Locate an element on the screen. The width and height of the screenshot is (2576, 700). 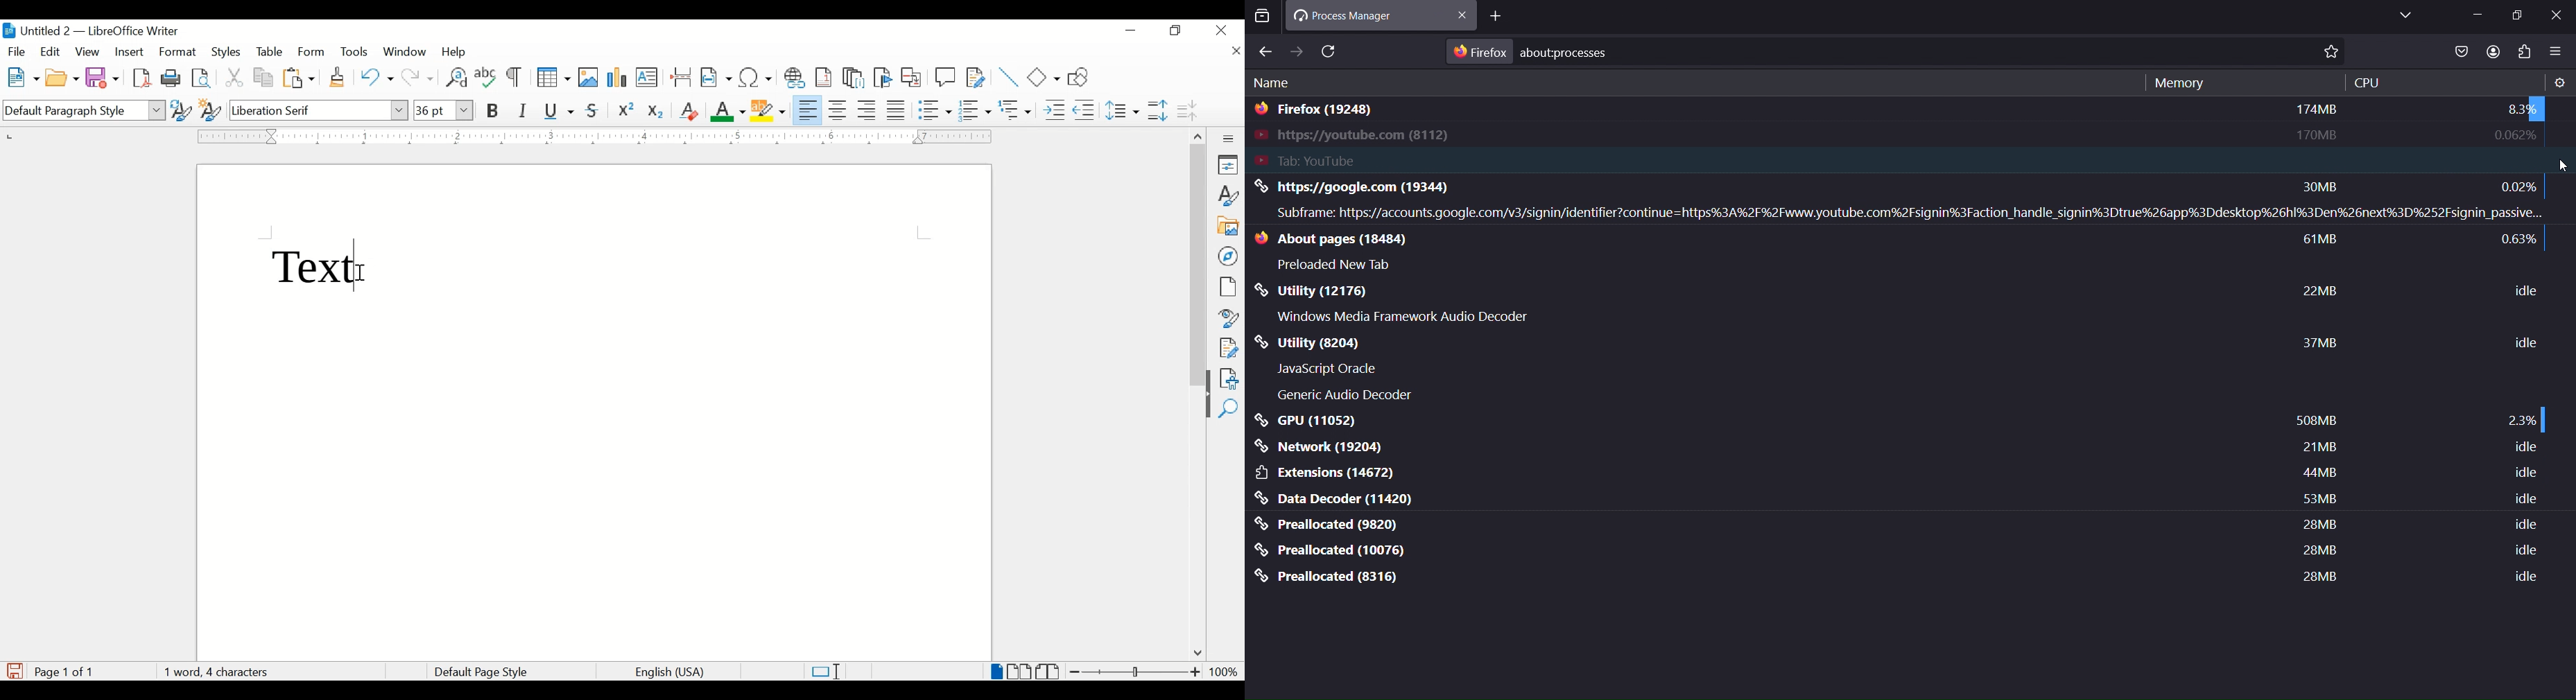
clear direct formatting is located at coordinates (689, 111).